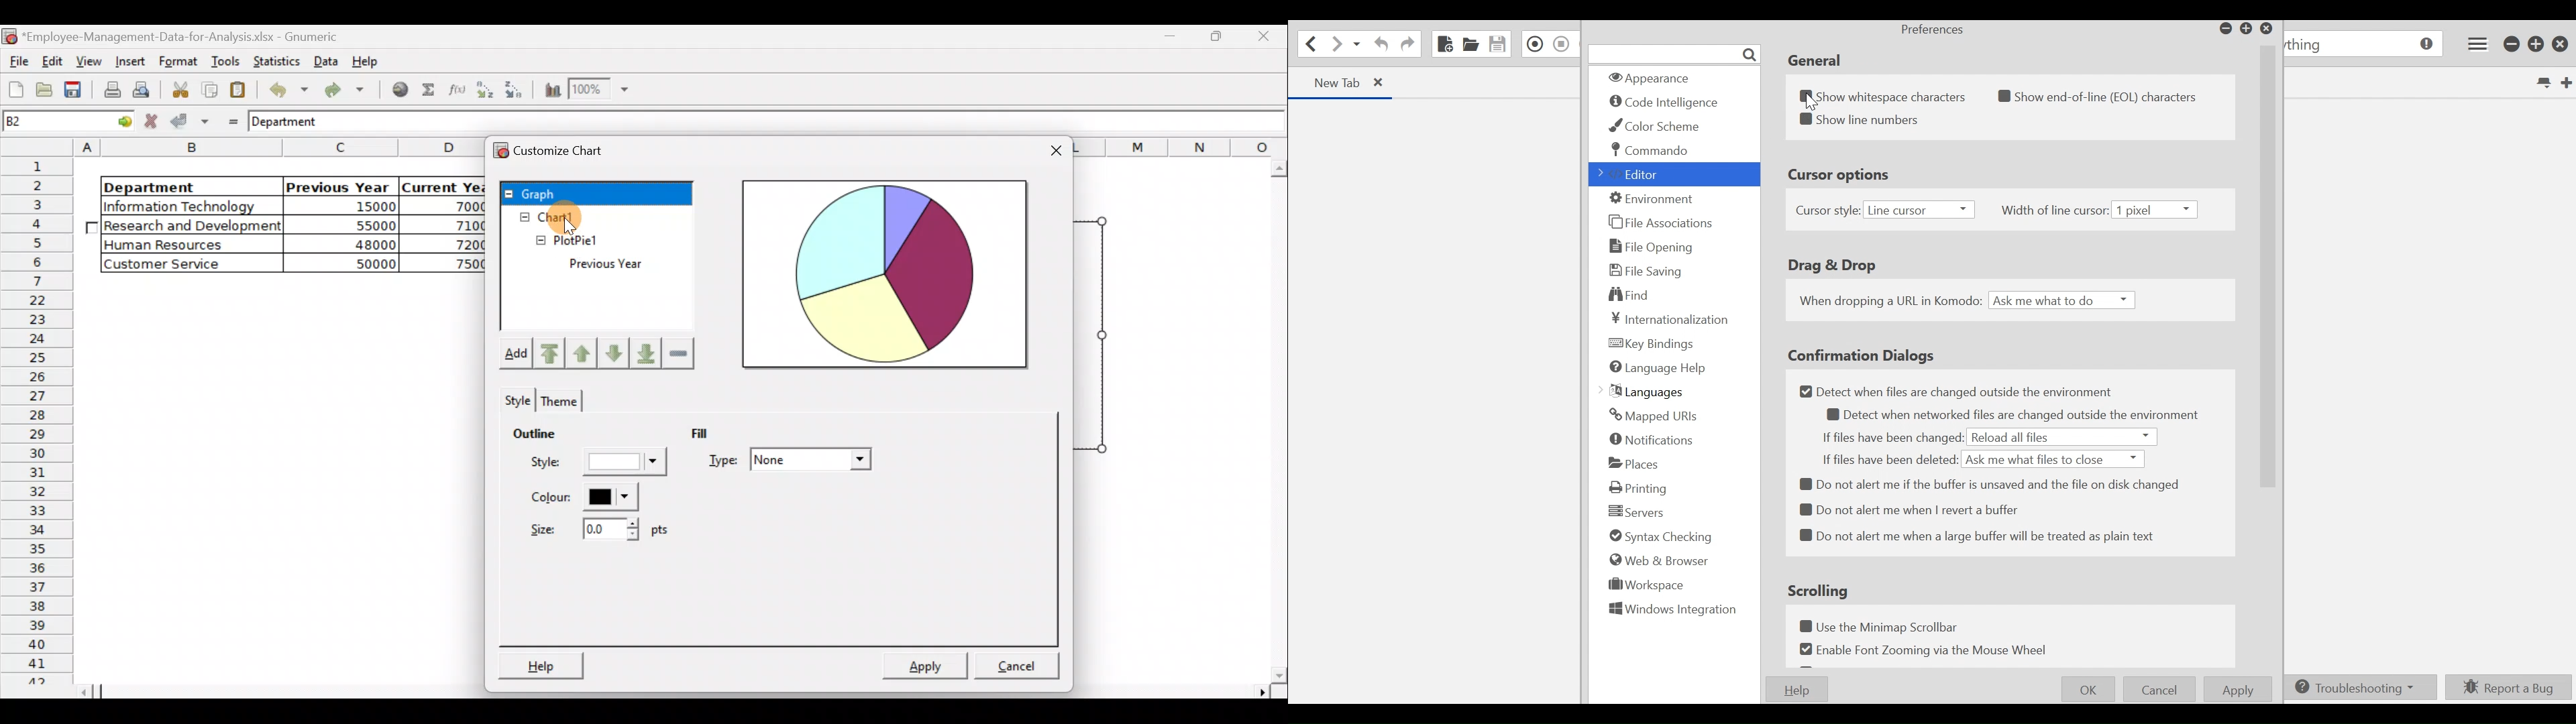 The image size is (2576, 728). Describe the element at coordinates (596, 191) in the screenshot. I see `Graph` at that location.